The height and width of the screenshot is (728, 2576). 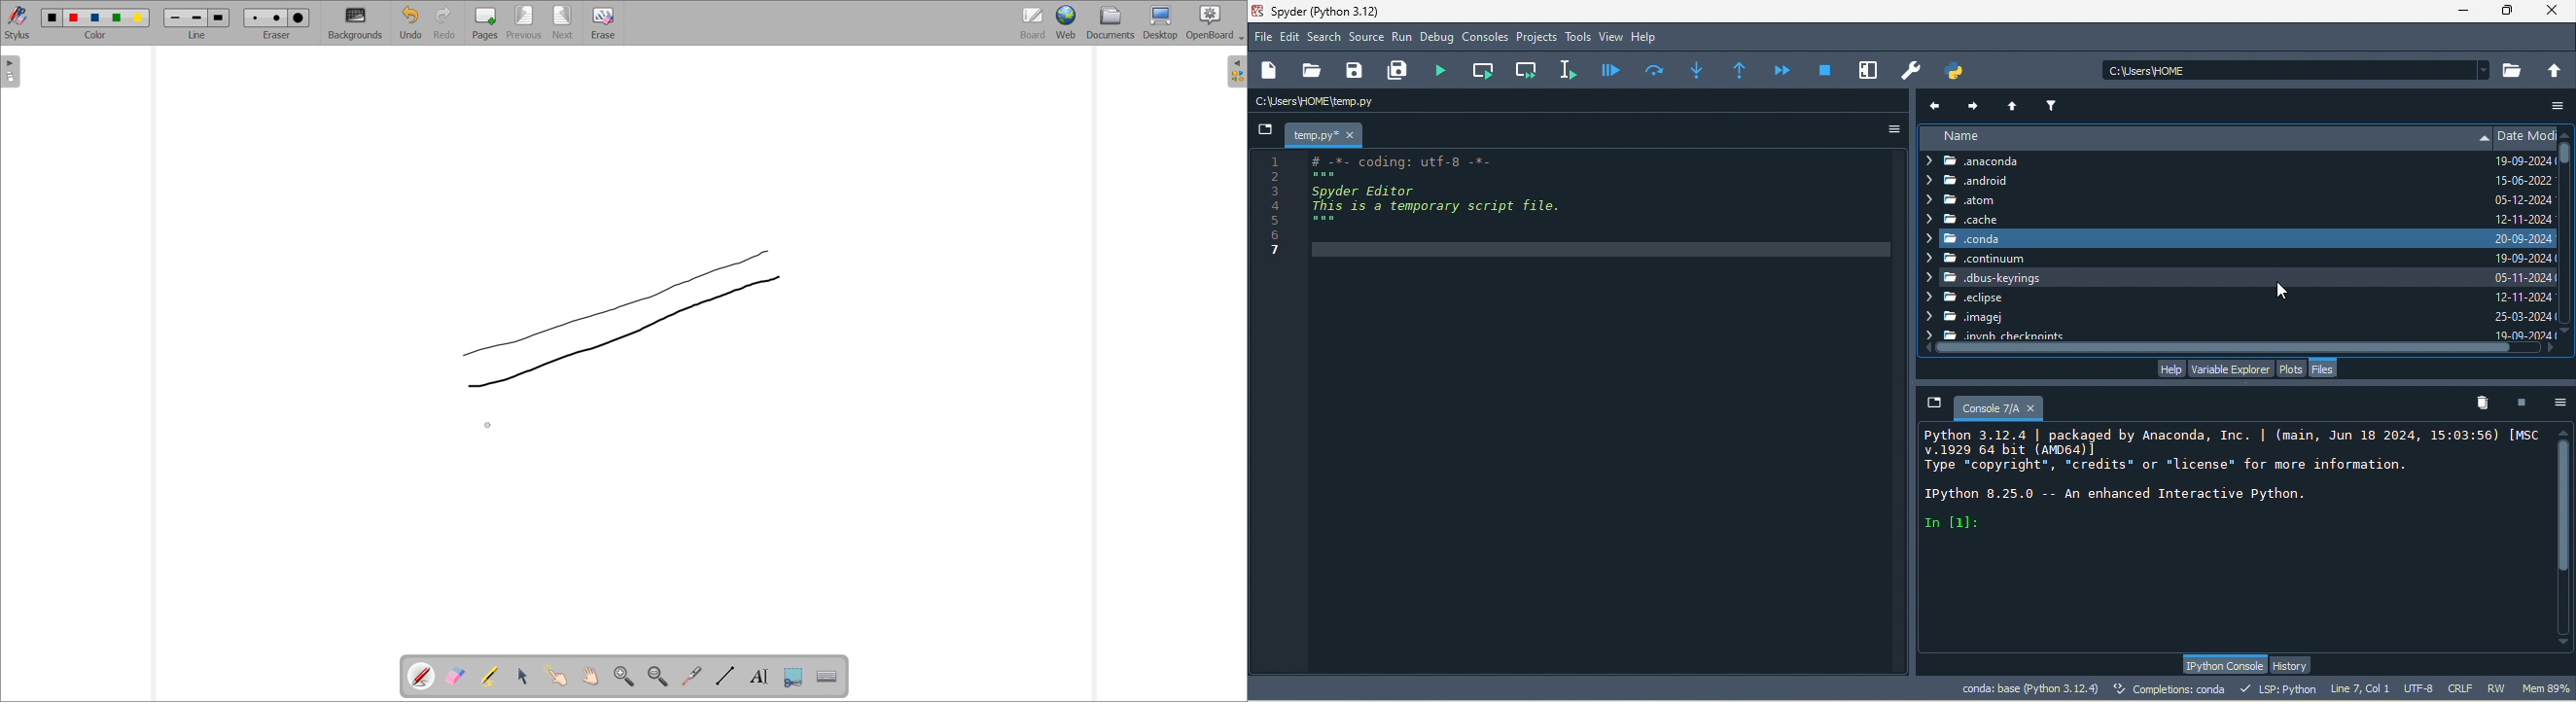 What do you see at coordinates (1963, 219) in the screenshot?
I see `cache` at bounding box center [1963, 219].